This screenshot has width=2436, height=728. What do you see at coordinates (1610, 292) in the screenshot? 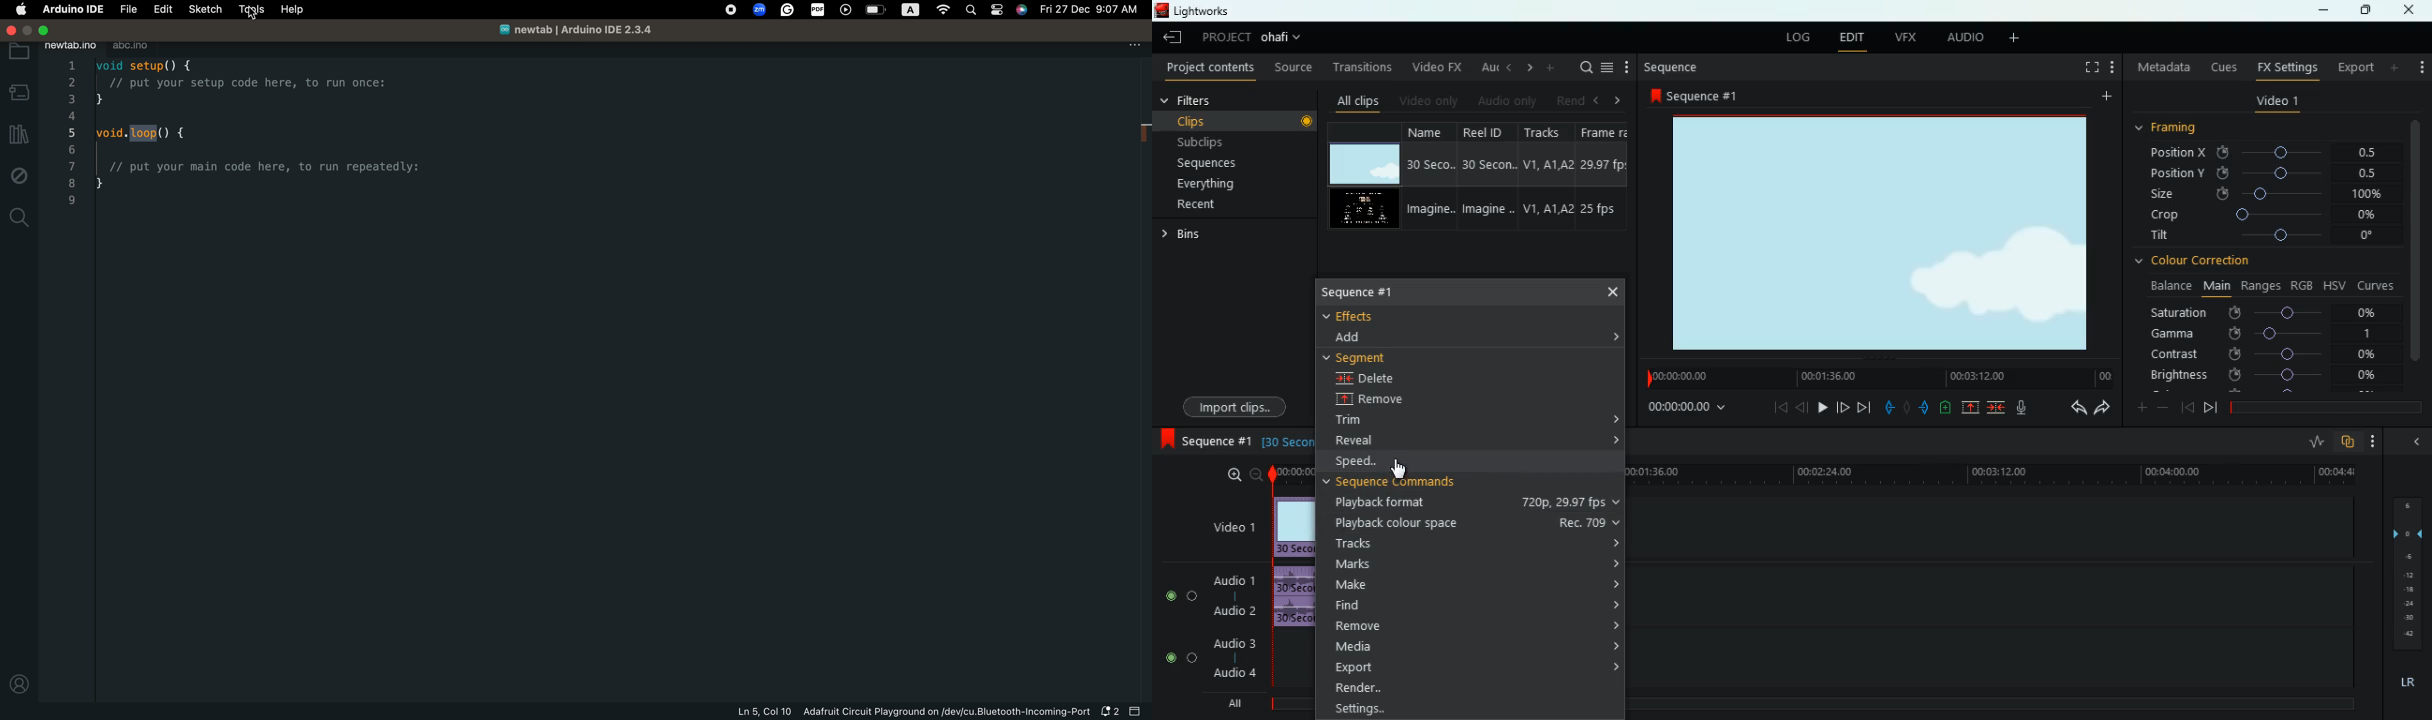
I see `close` at bounding box center [1610, 292].